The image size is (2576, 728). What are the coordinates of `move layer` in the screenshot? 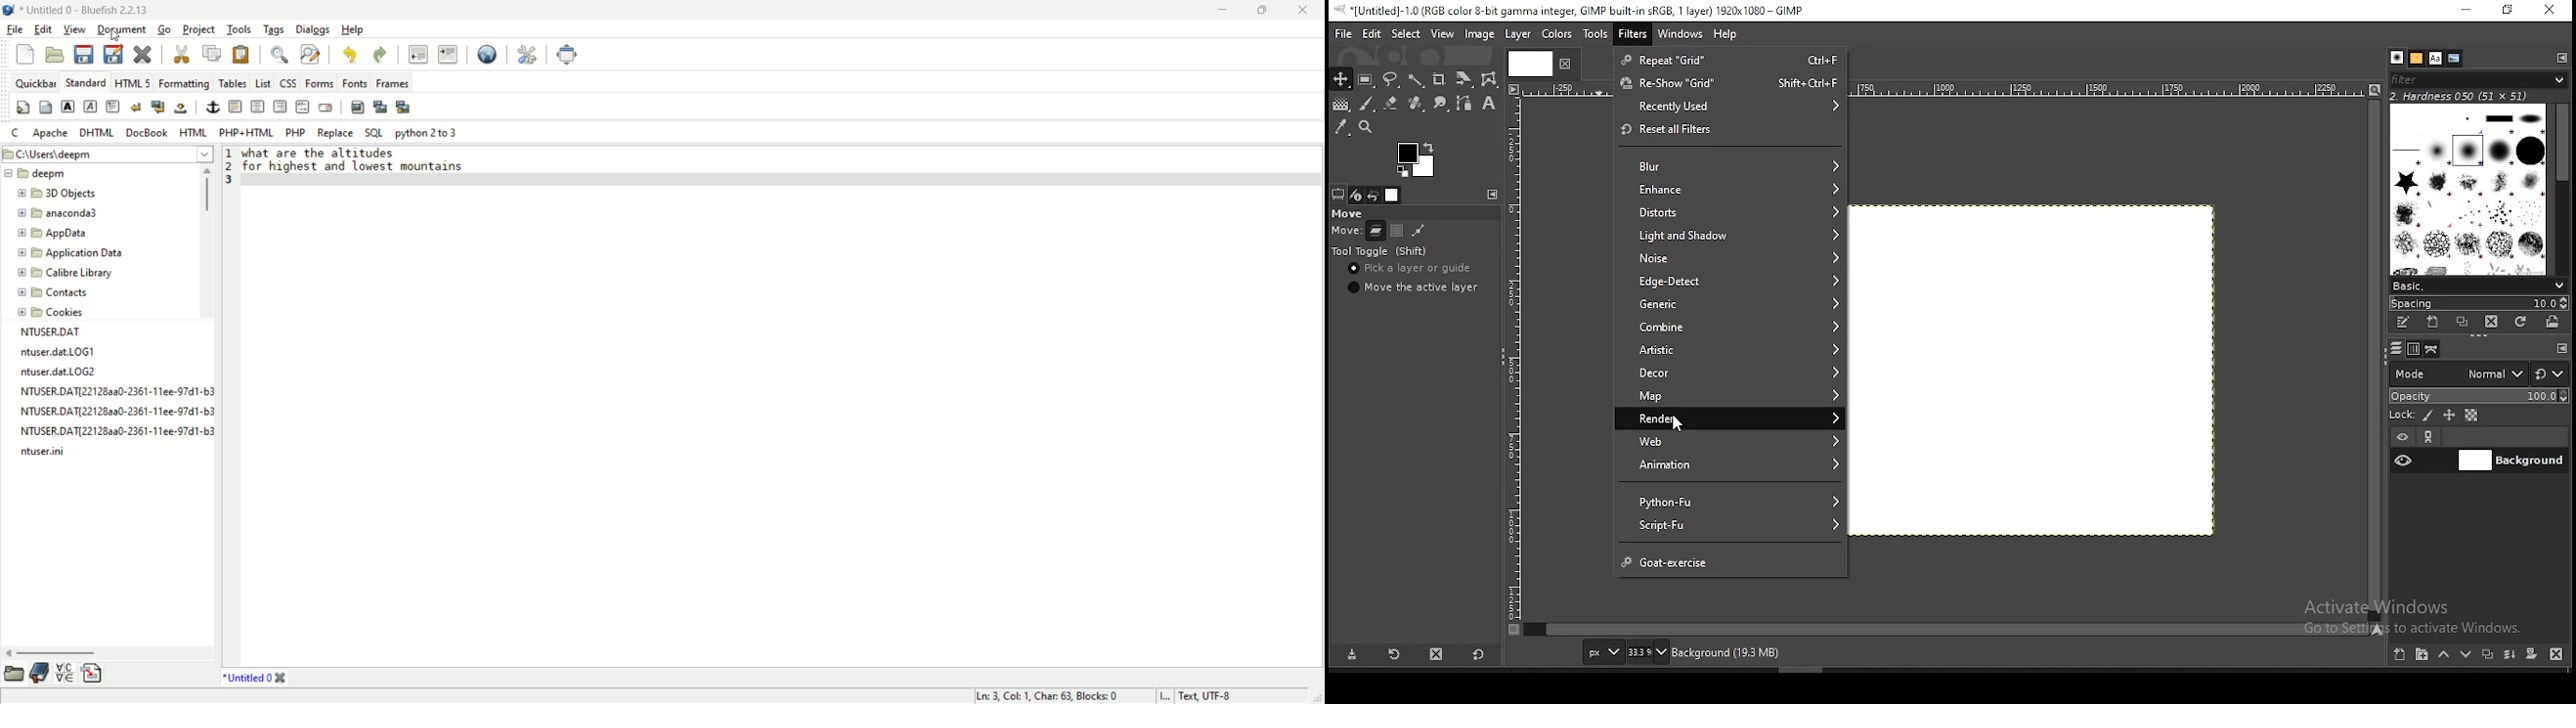 It's located at (1375, 232).